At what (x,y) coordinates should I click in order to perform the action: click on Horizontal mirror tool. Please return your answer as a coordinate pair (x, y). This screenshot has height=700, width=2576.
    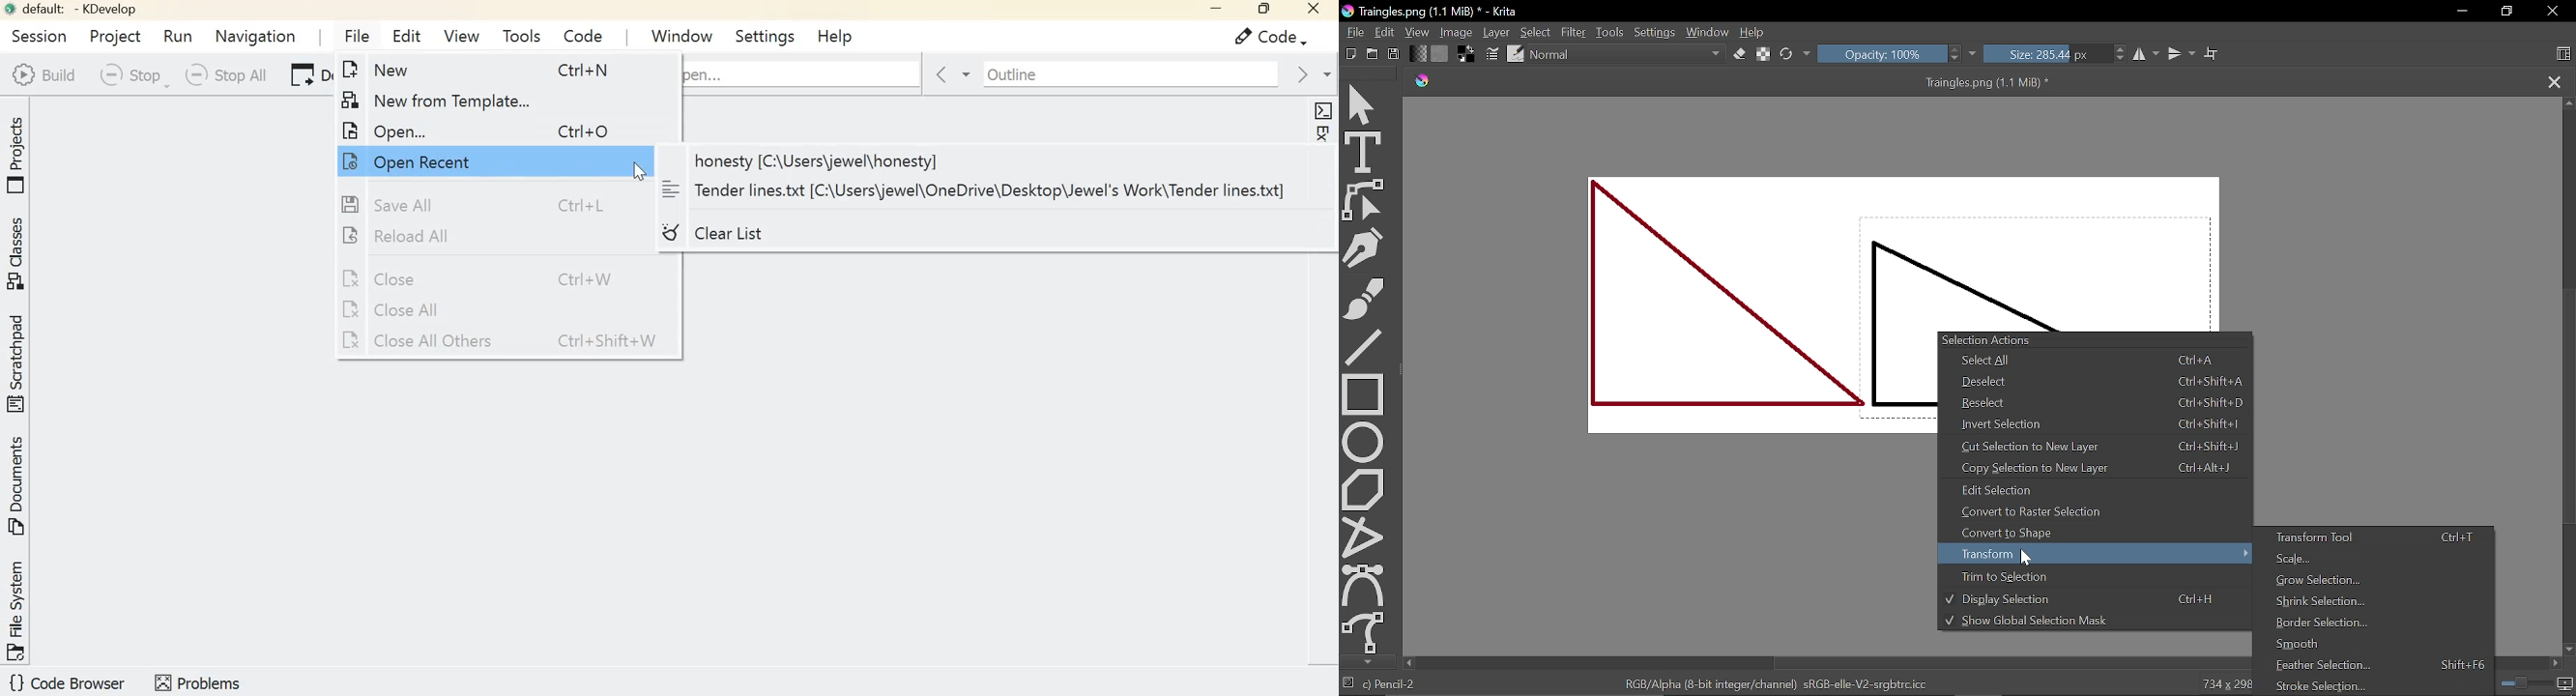
    Looking at the image, I should click on (2147, 55).